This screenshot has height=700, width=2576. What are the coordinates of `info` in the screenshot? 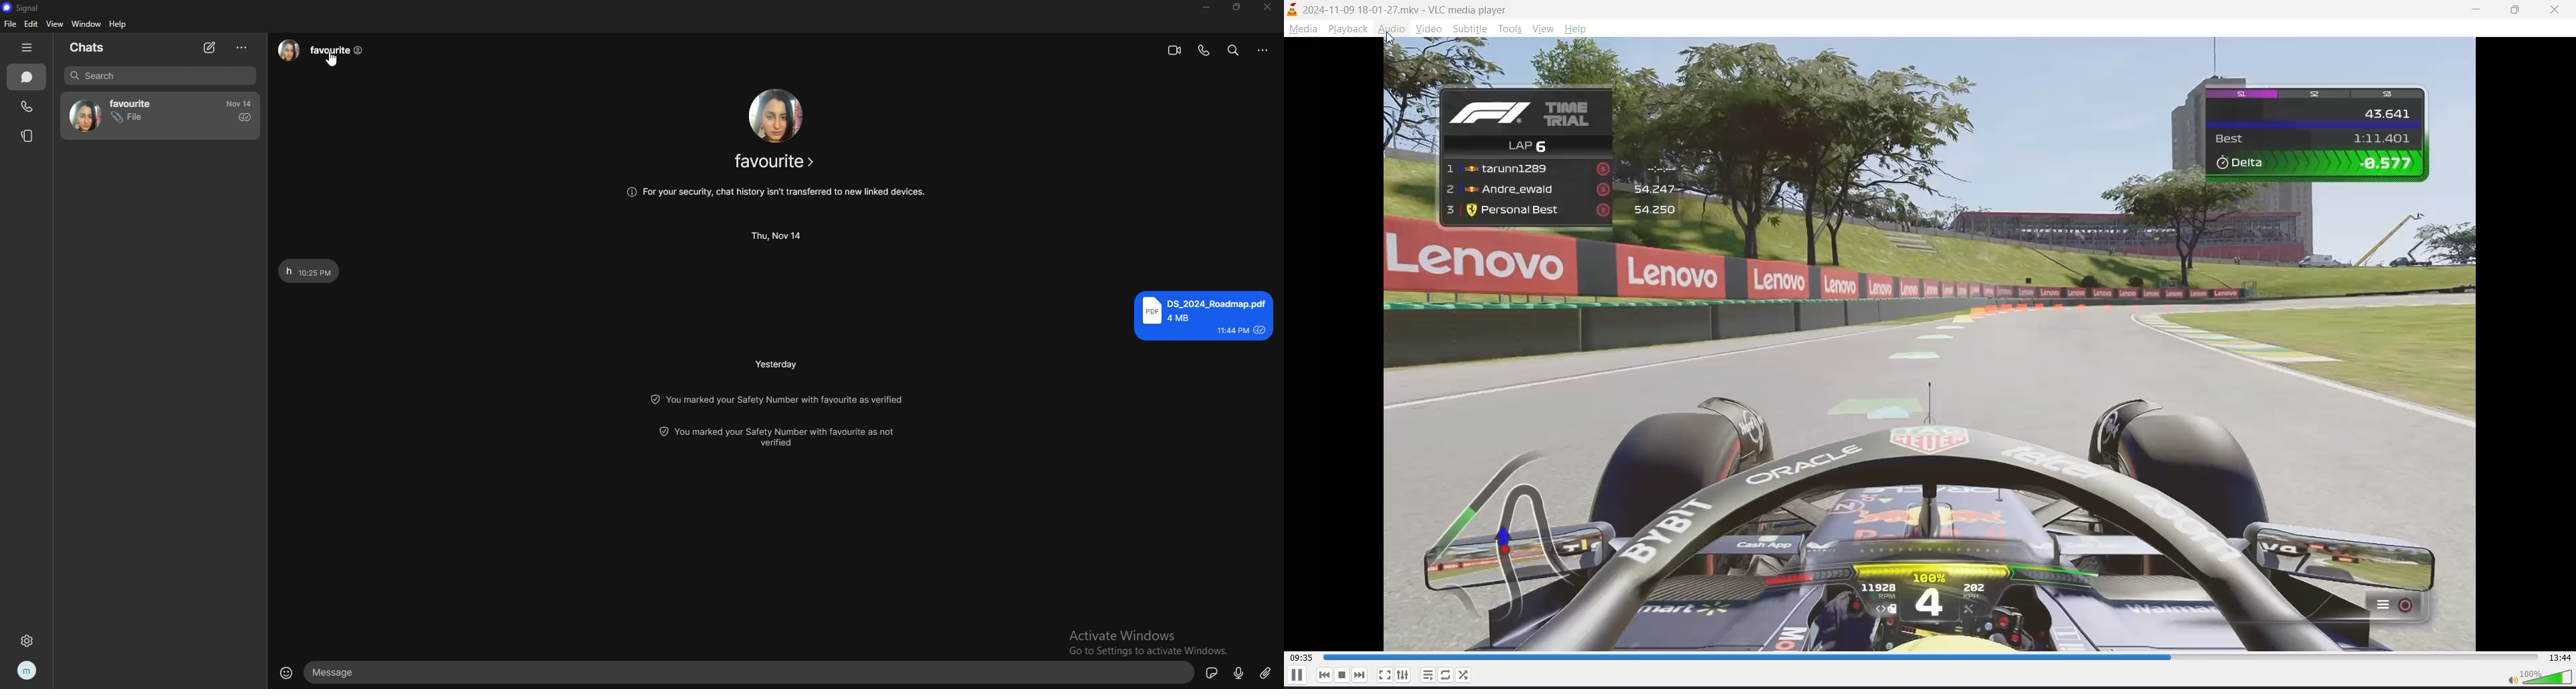 It's located at (776, 191).